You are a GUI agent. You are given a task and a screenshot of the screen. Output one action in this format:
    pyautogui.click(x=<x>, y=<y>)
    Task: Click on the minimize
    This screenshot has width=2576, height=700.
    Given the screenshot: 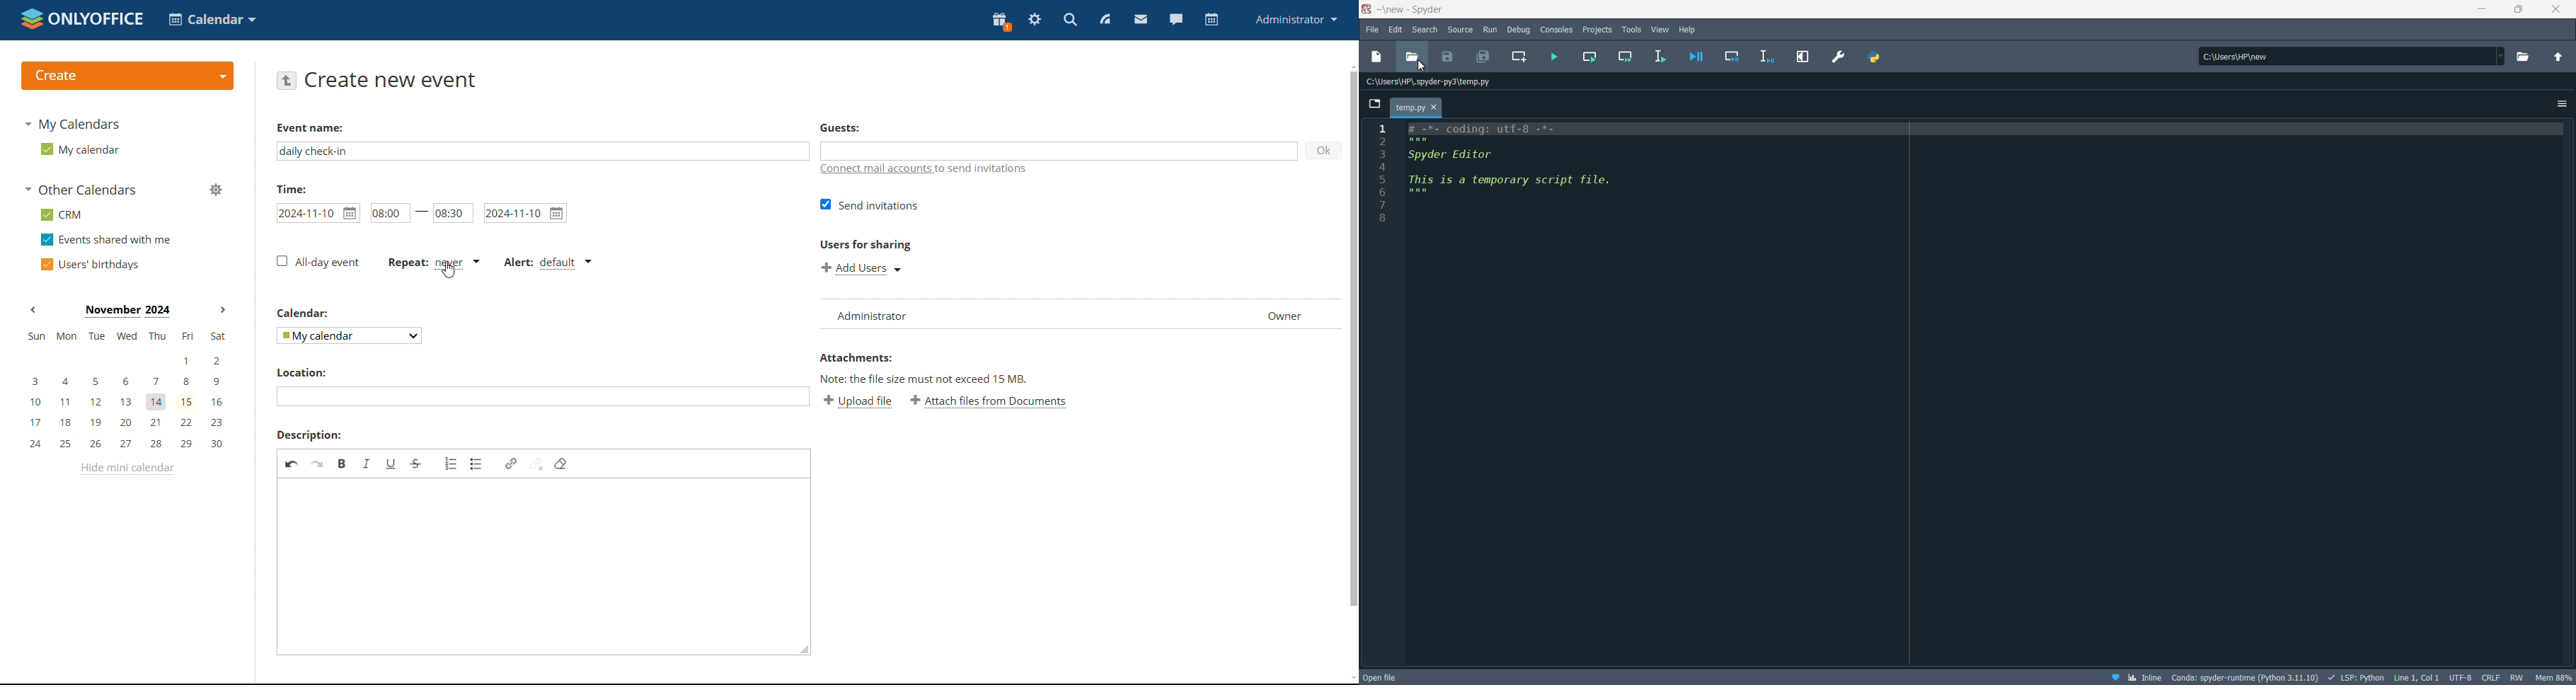 What is the action you would take?
    pyautogui.click(x=2481, y=10)
    